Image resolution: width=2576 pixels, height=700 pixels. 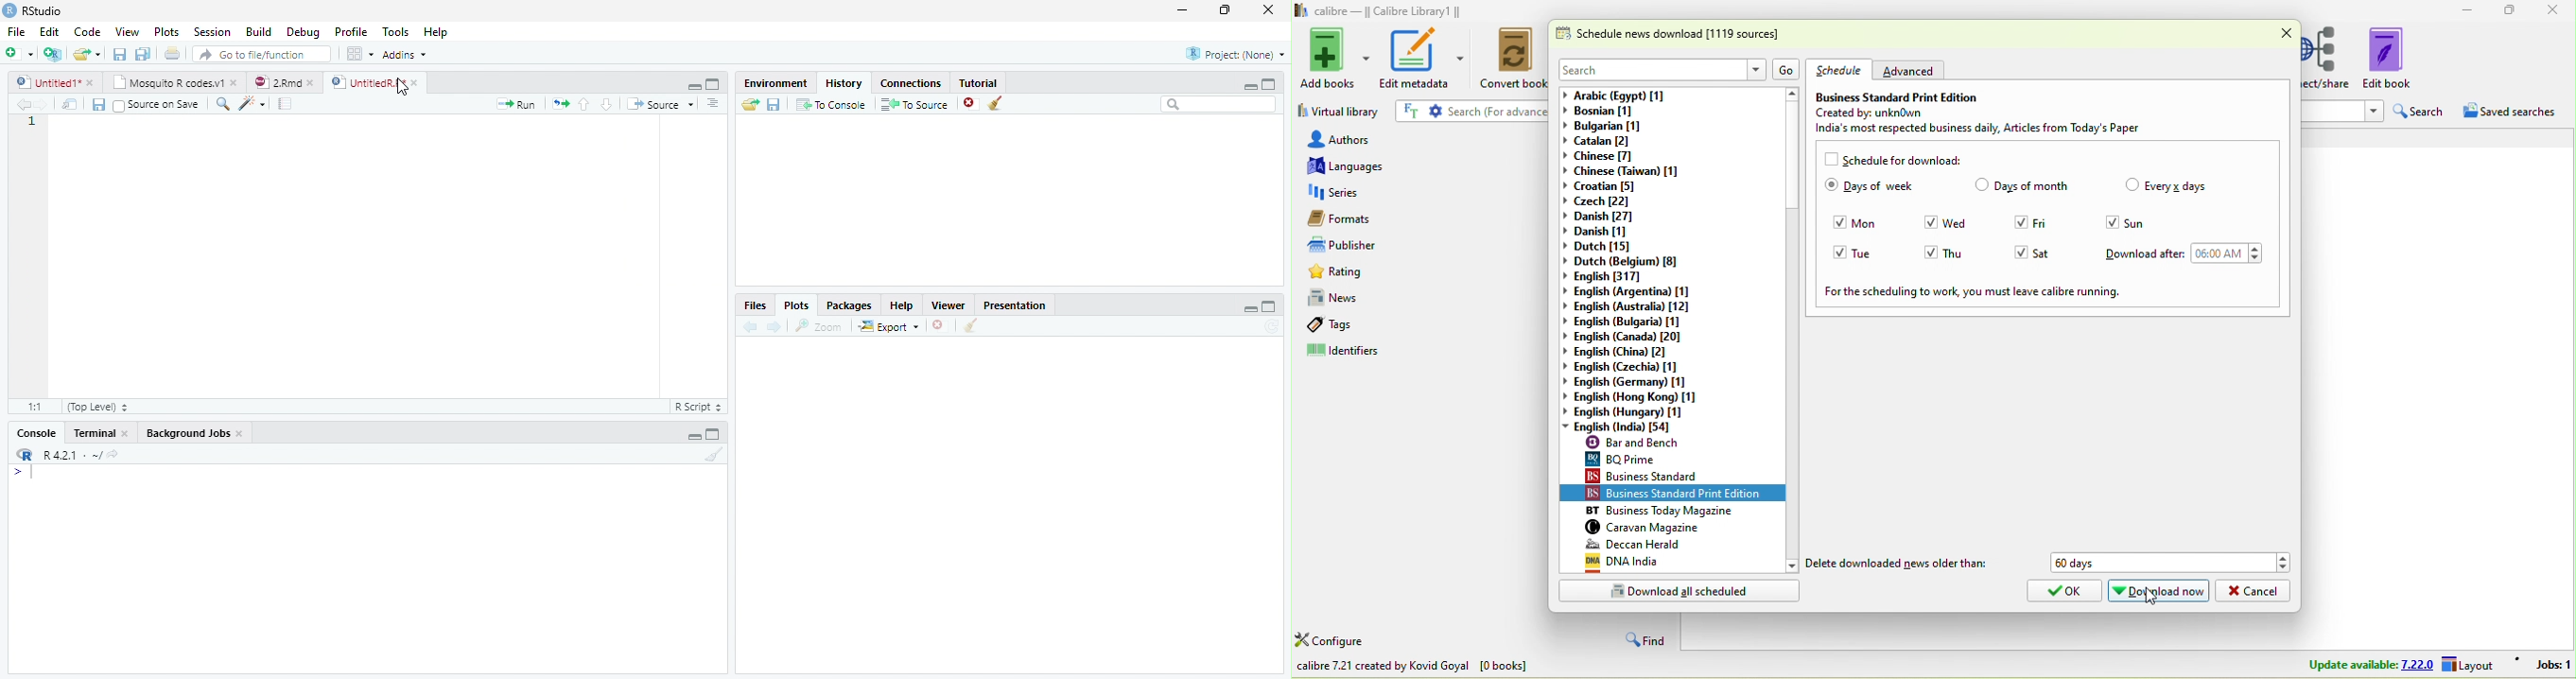 I want to click on Tutorial, so click(x=980, y=81).